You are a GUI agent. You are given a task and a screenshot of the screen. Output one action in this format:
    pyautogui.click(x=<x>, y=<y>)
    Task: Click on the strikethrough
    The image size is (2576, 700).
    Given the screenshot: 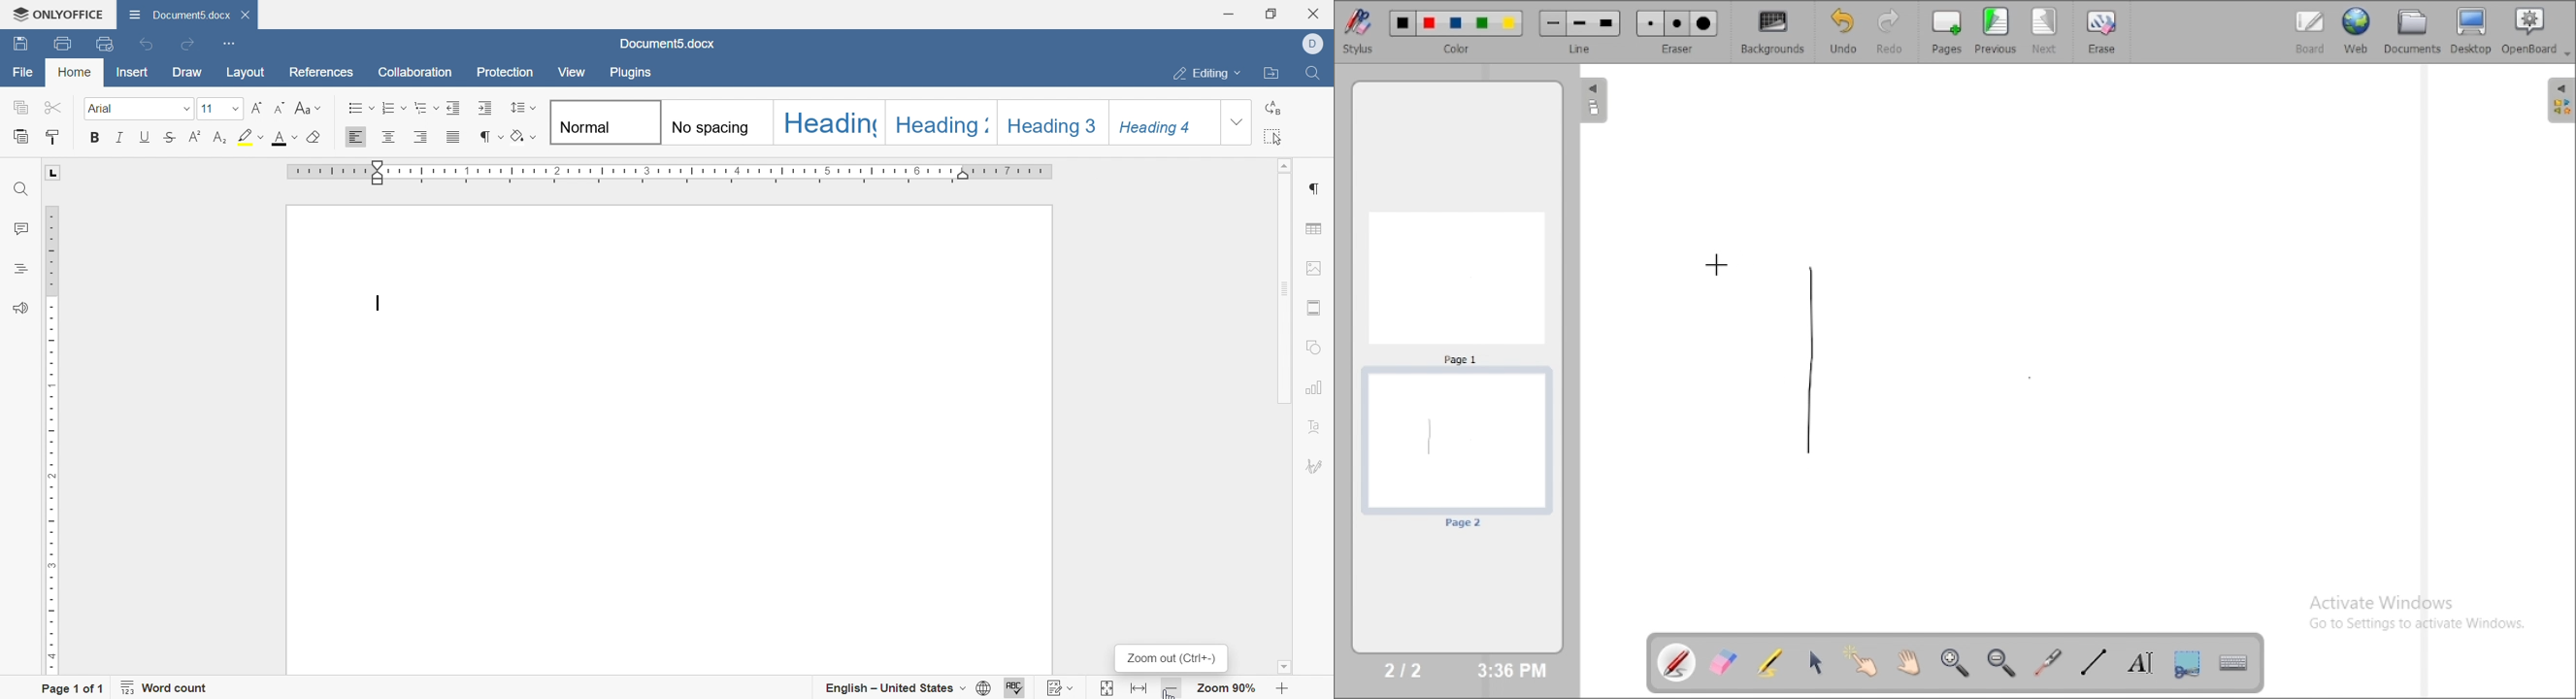 What is the action you would take?
    pyautogui.click(x=168, y=137)
    